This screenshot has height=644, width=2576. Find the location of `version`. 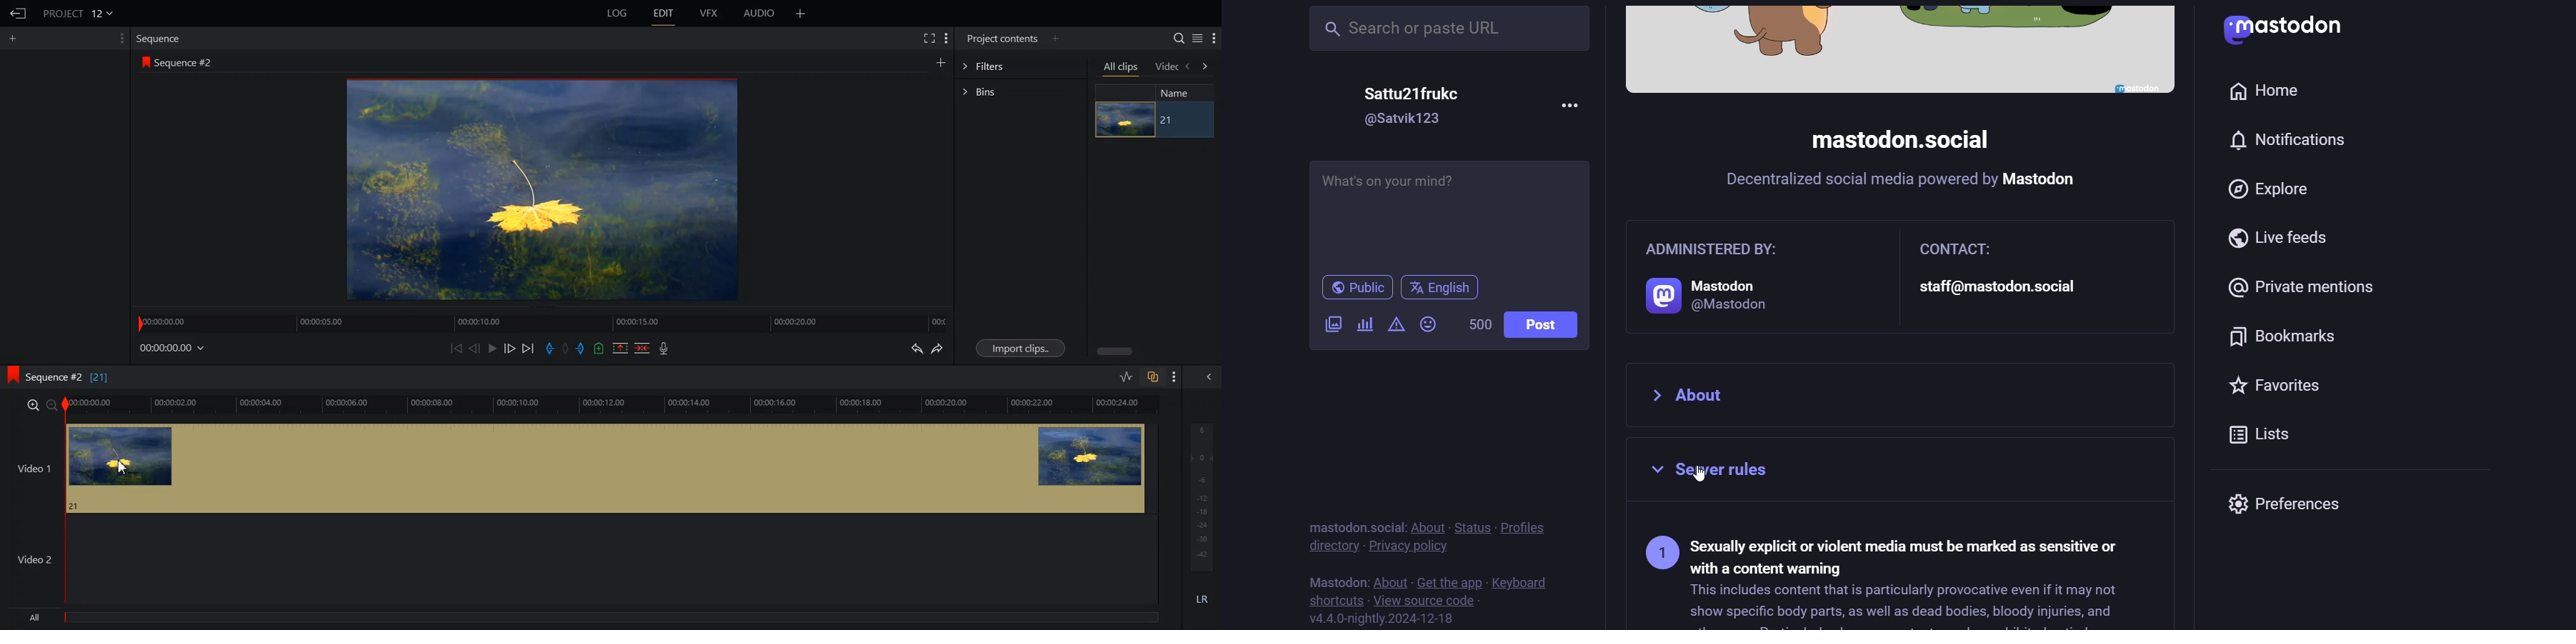

version is located at coordinates (1384, 618).